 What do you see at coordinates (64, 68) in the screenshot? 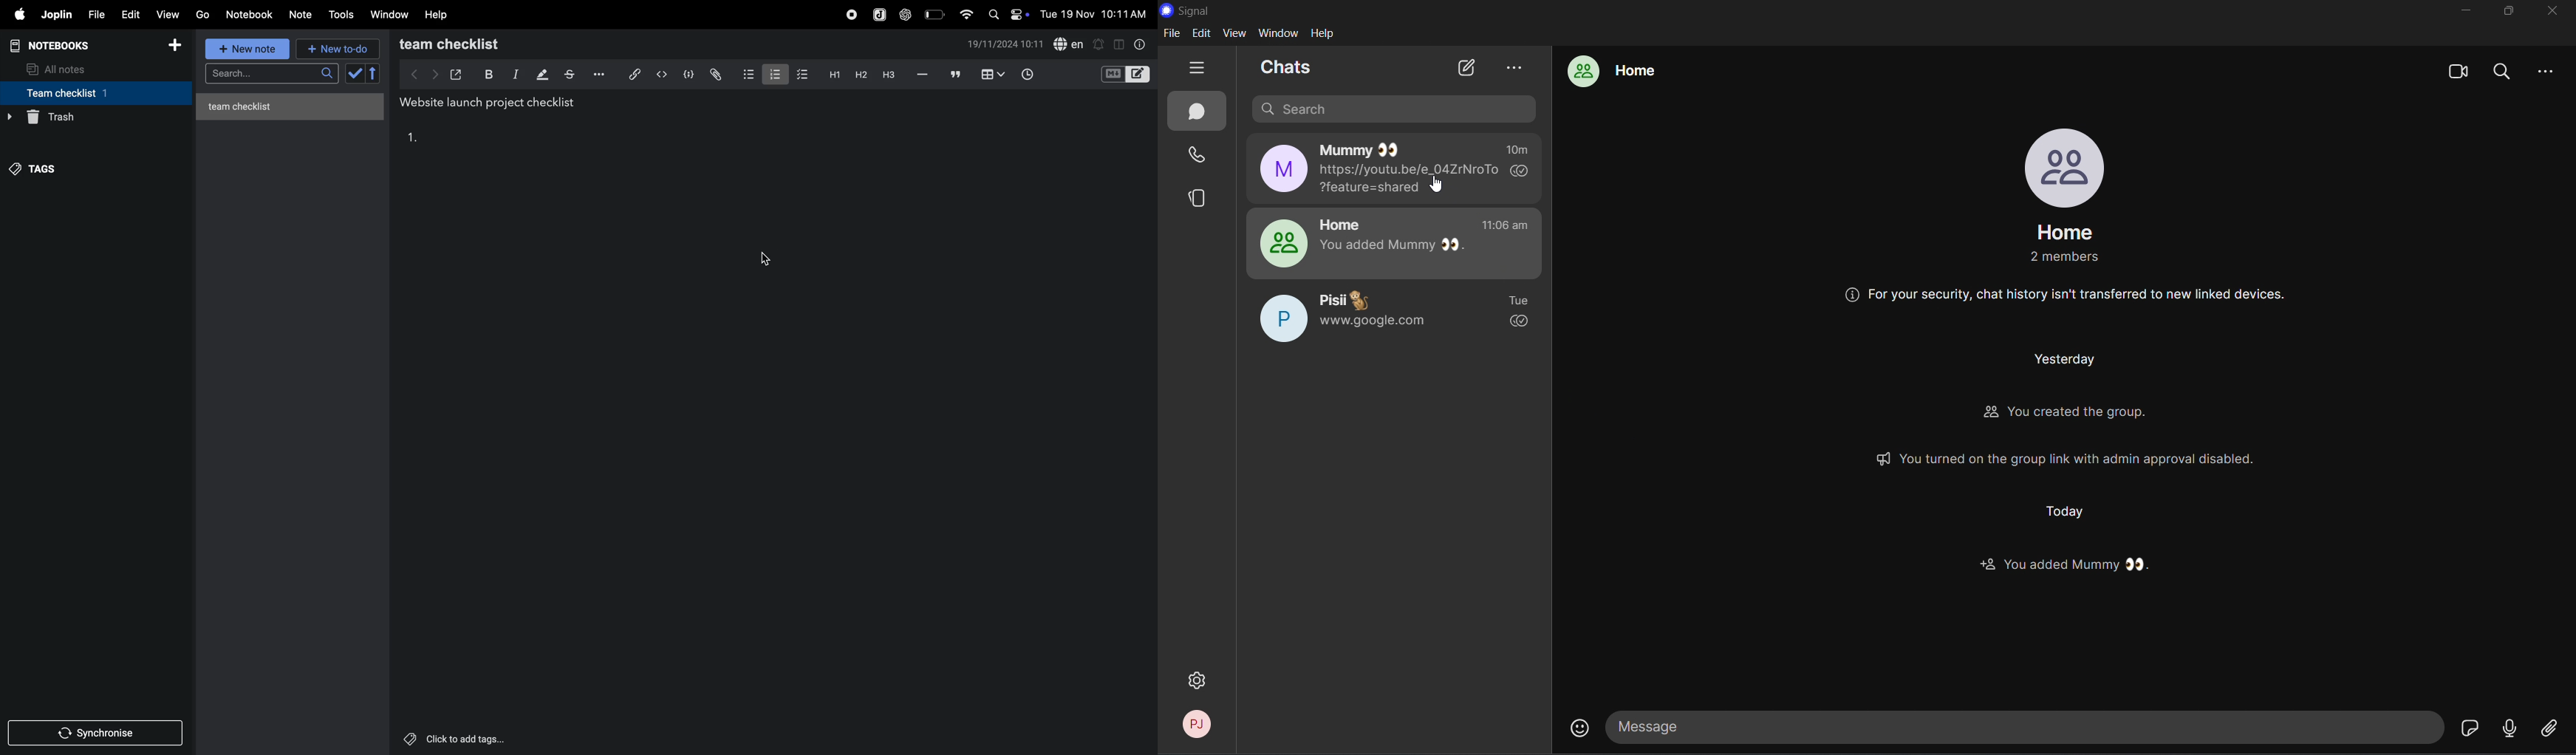
I see `all notes` at bounding box center [64, 68].